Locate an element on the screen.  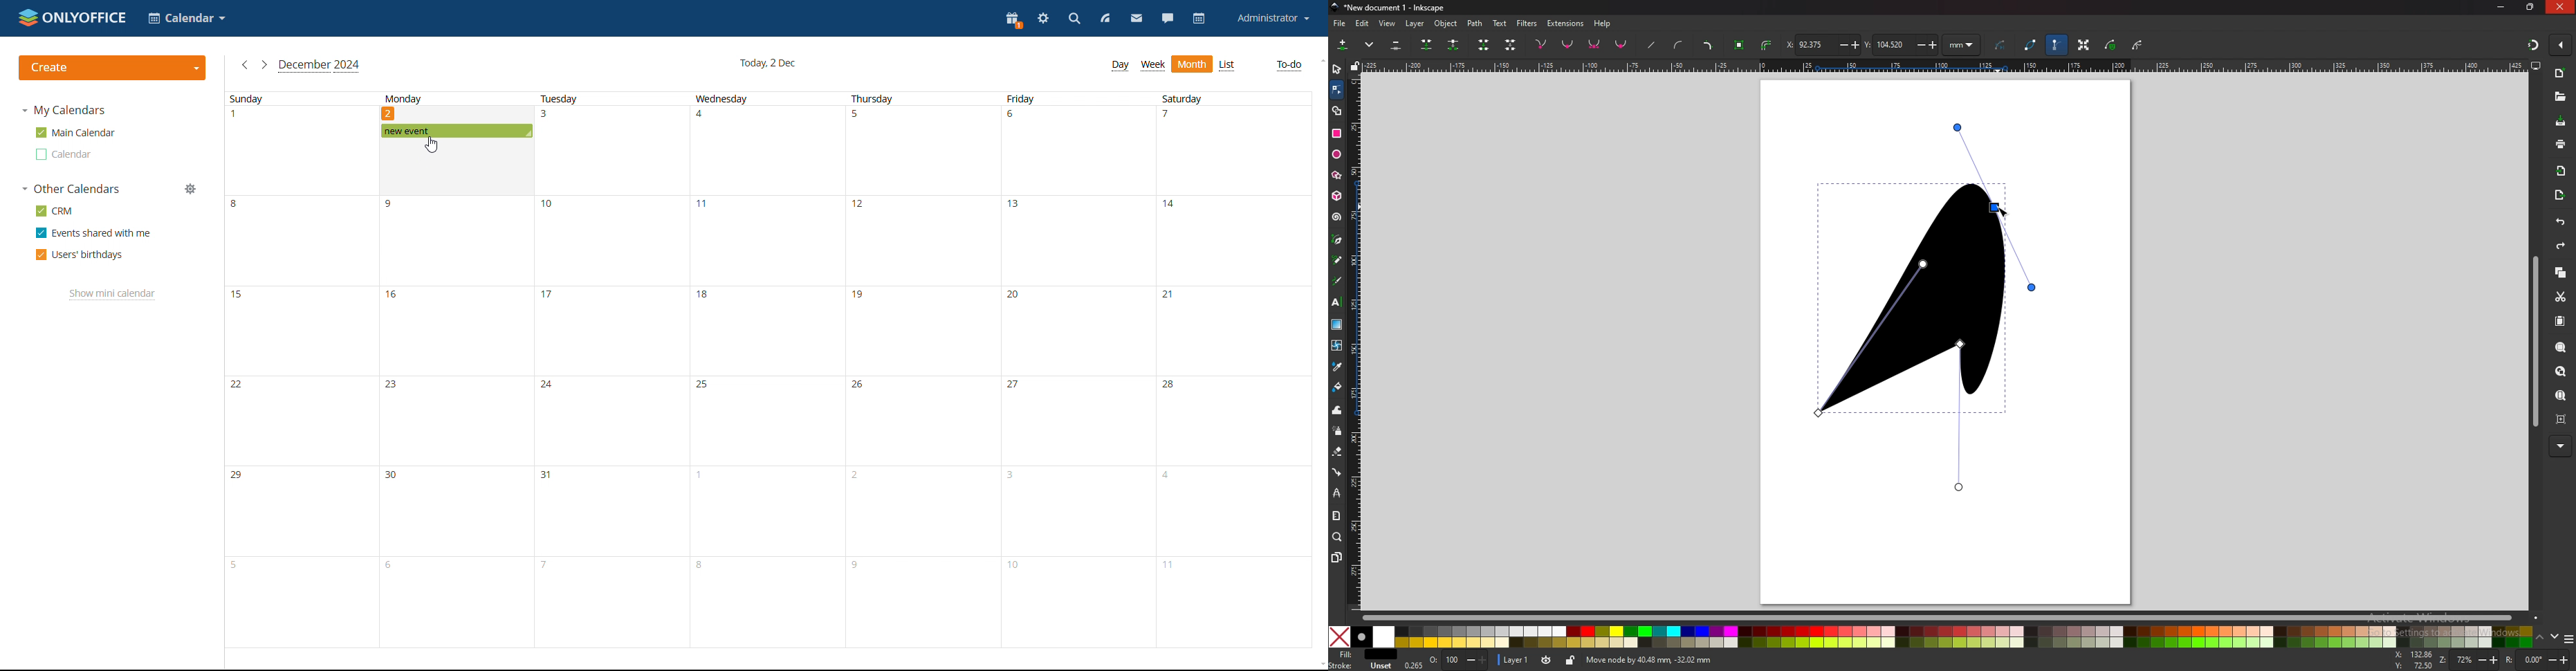
rotate is located at coordinates (2538, 659).